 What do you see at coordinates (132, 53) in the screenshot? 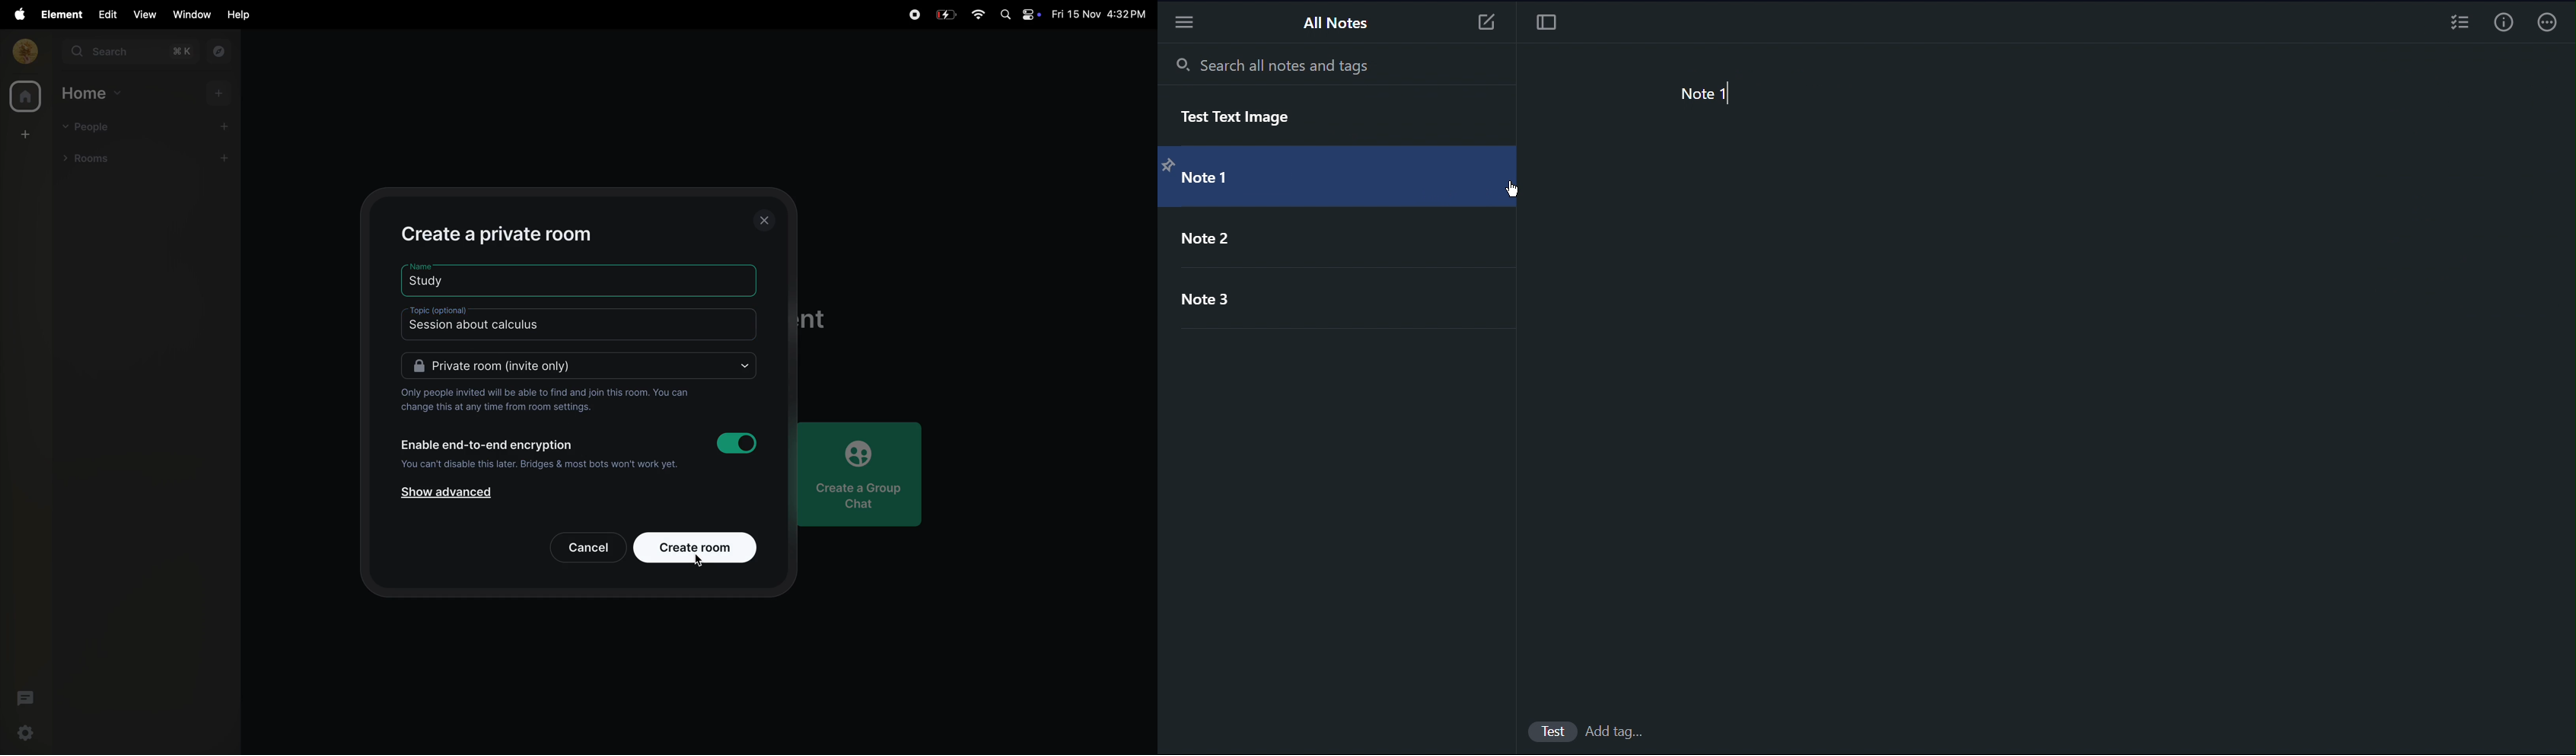
I see `search bar` at bounding box center [132, 53].